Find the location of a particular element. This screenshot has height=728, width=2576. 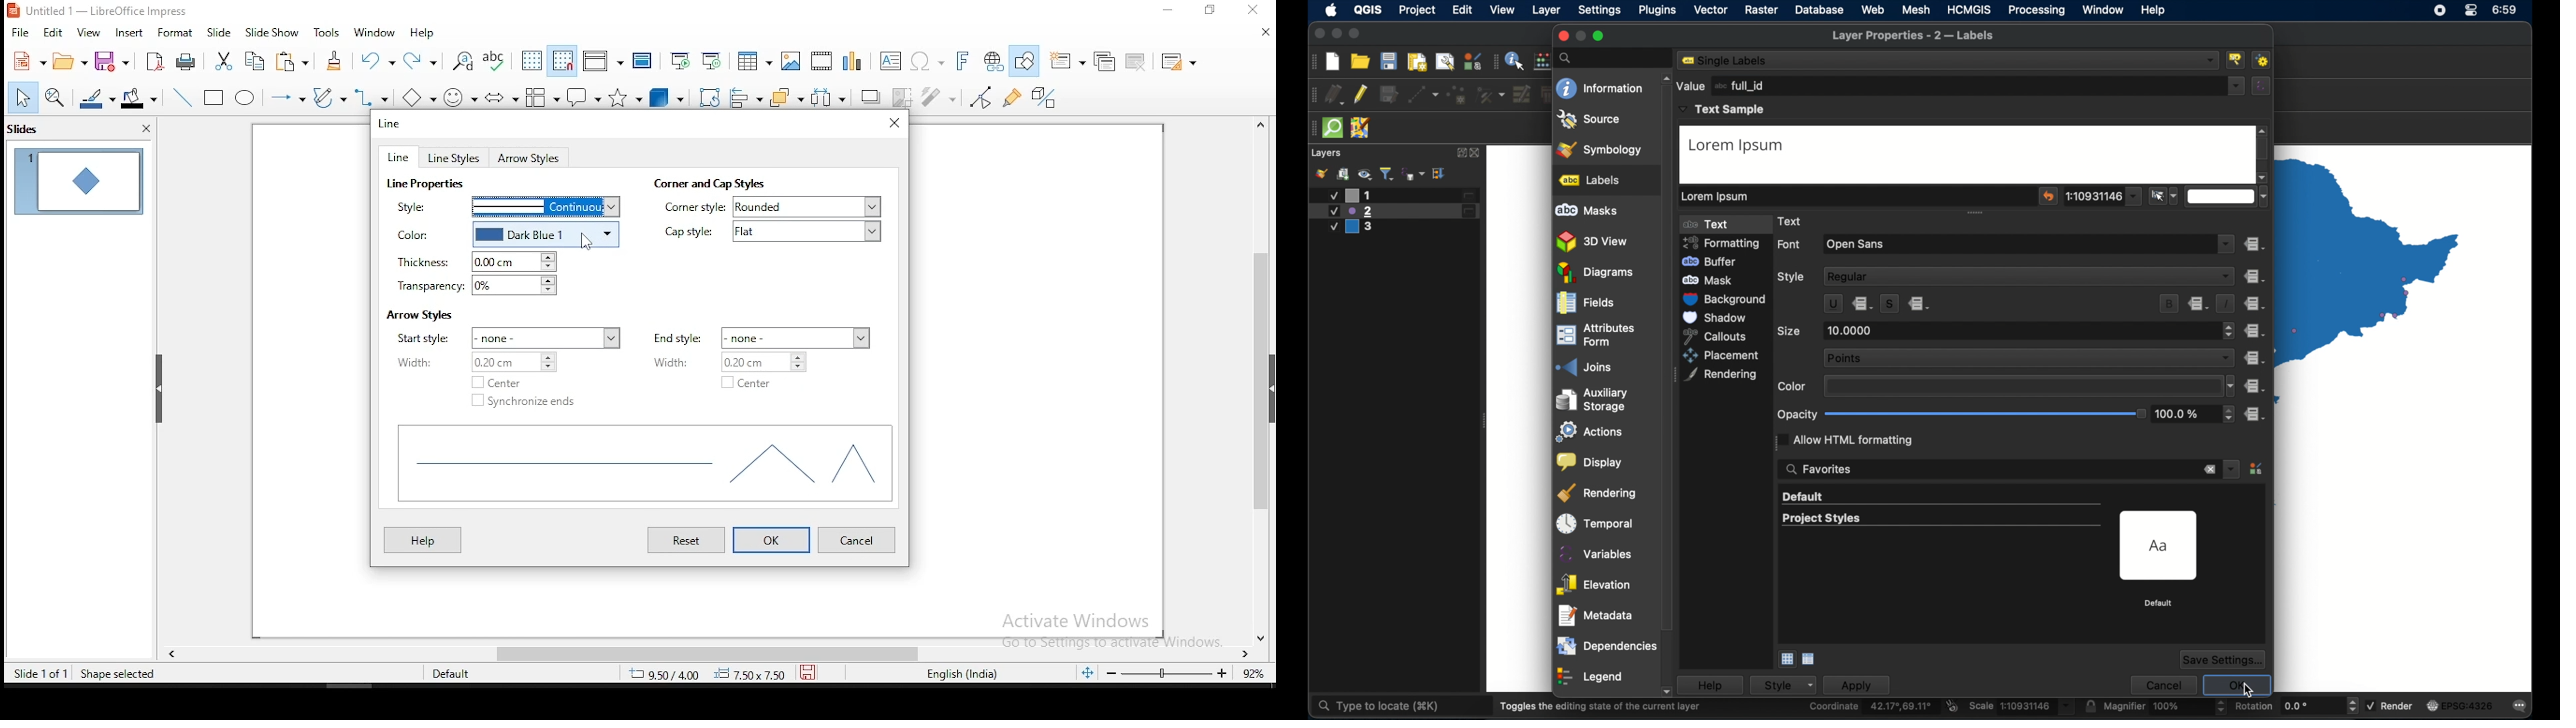

settings is located at coordinates (1599, 11).